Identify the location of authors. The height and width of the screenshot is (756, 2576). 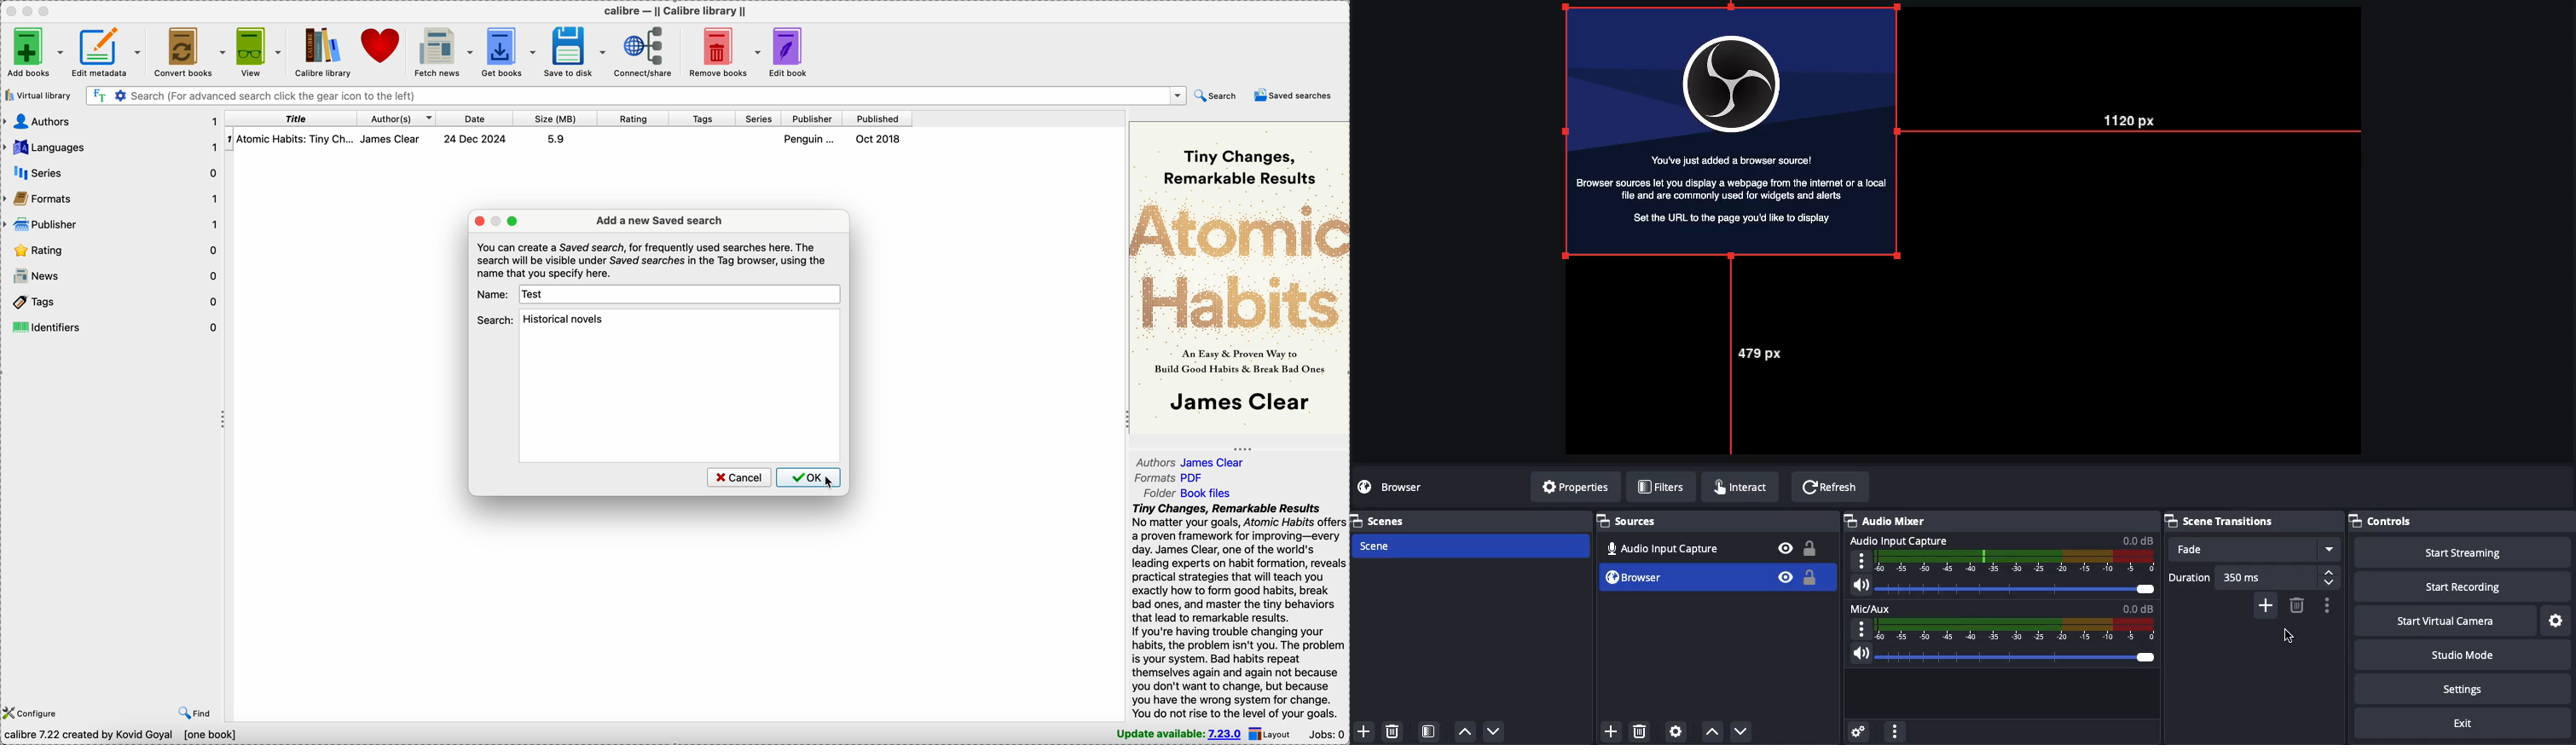
(397, 118).